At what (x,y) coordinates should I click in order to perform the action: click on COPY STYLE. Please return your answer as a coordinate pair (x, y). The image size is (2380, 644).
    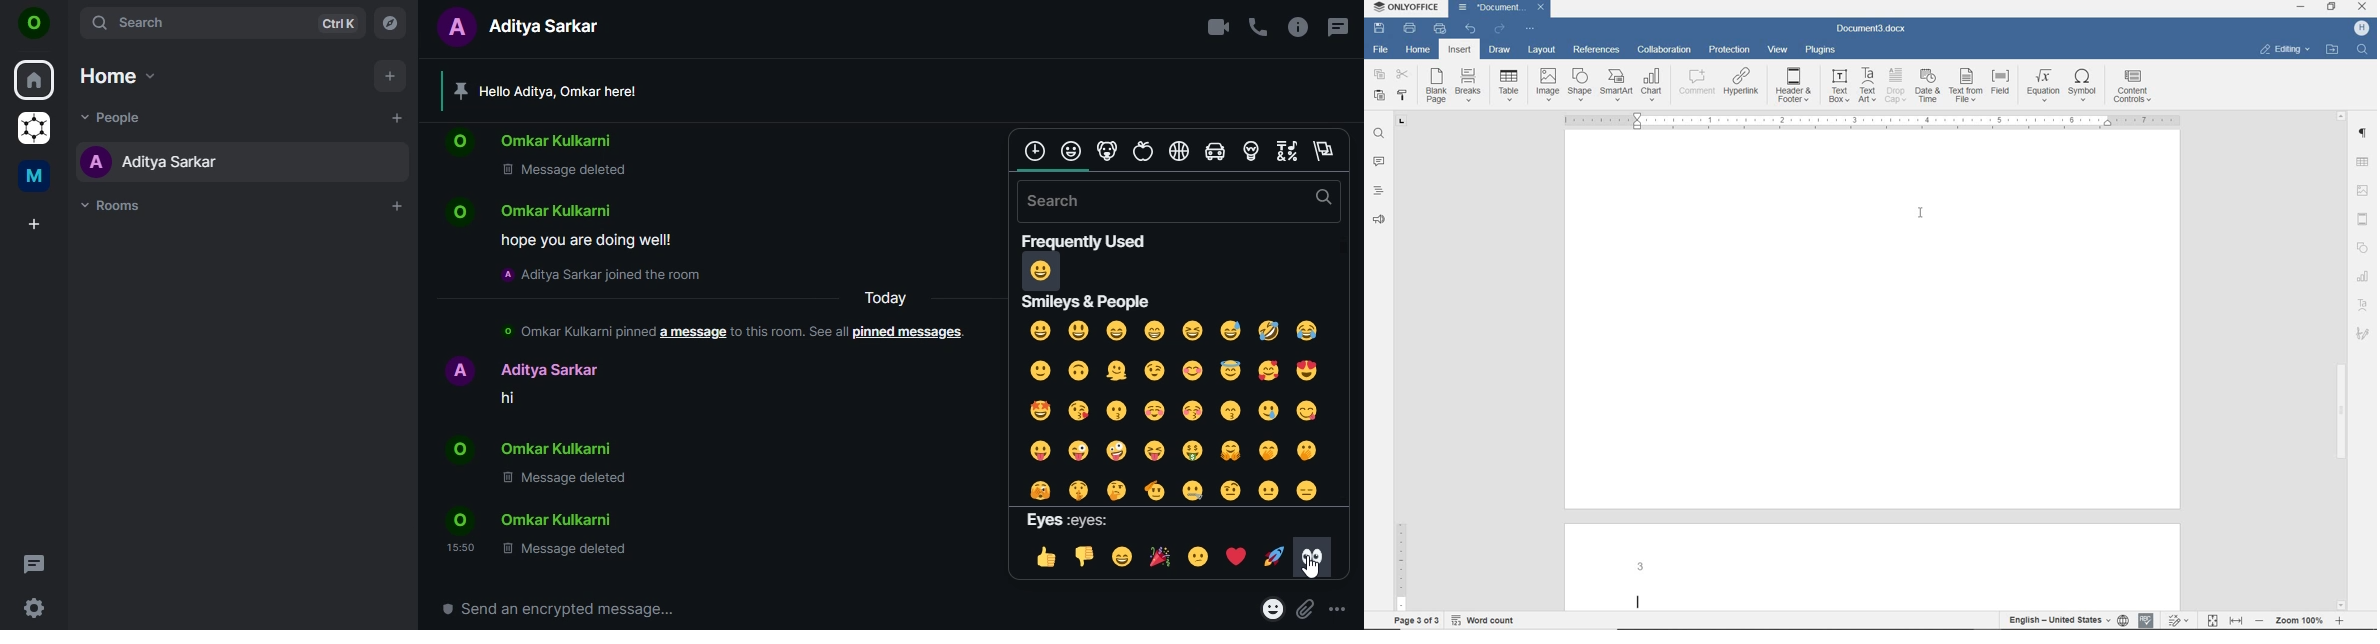
    Looking at the image, I should click on (1403, 95).